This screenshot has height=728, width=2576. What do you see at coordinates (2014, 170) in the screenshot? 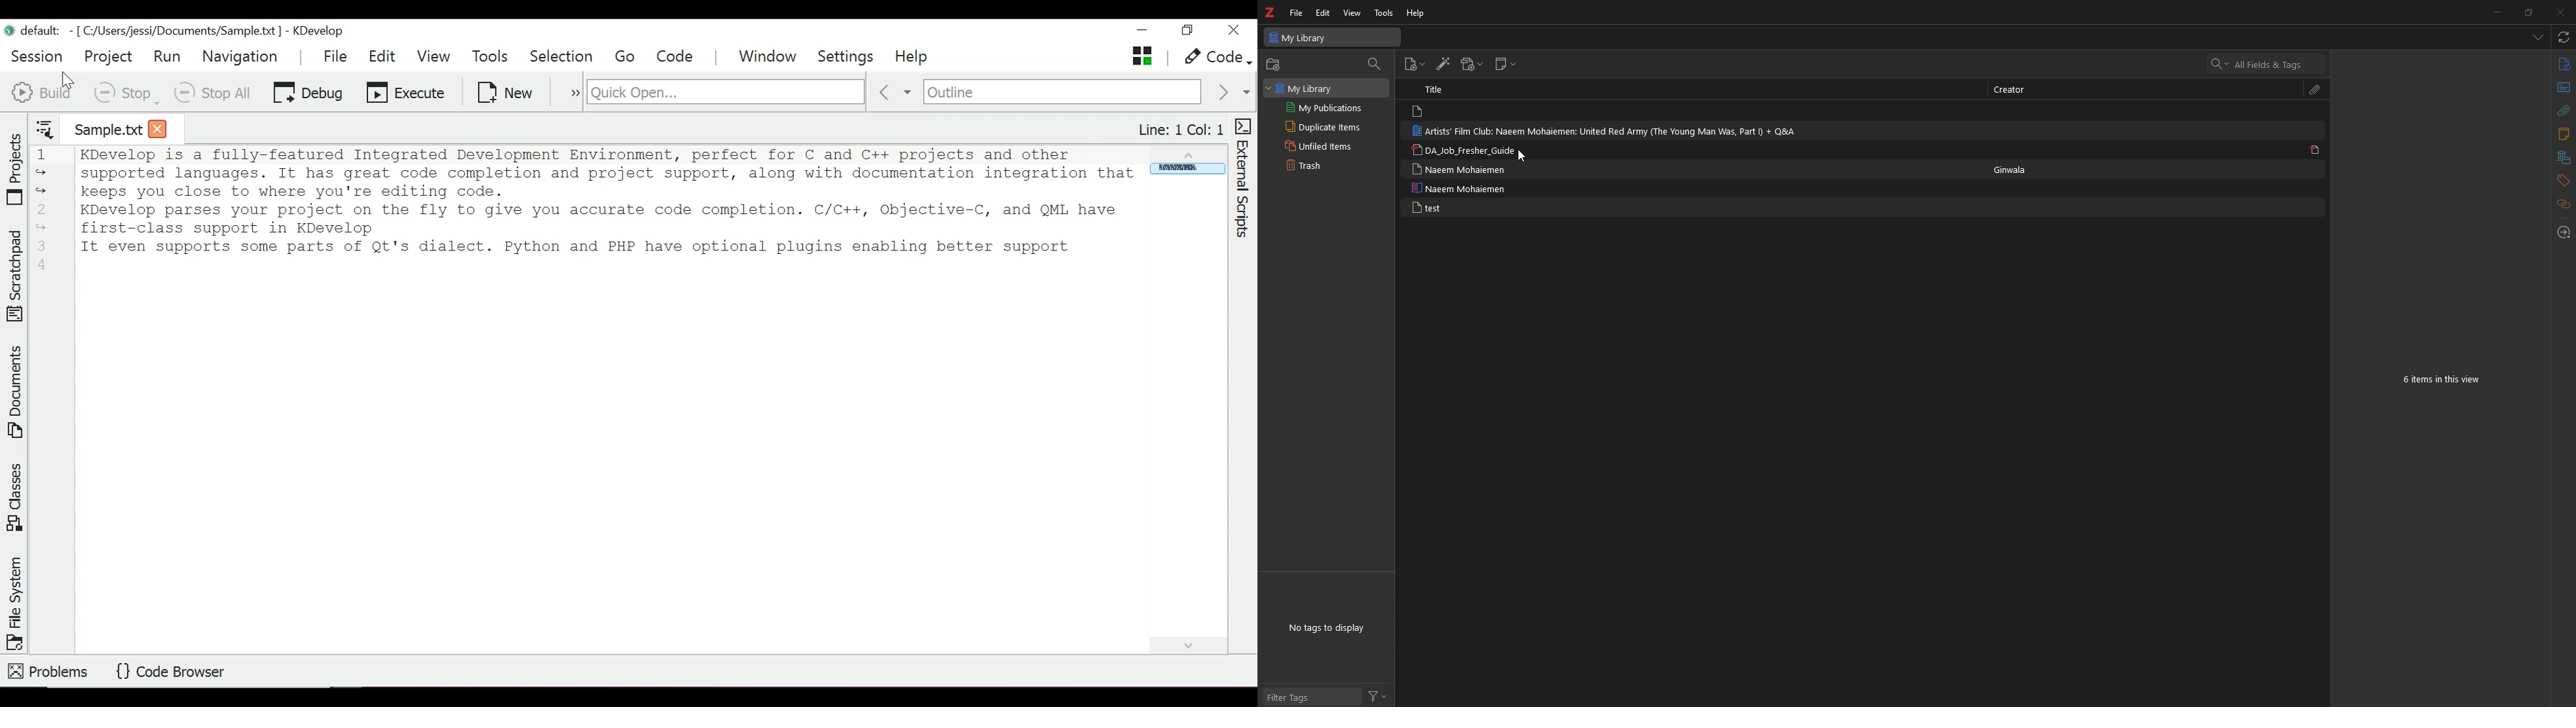
I see `creator` at bounding box center [2014, 170].